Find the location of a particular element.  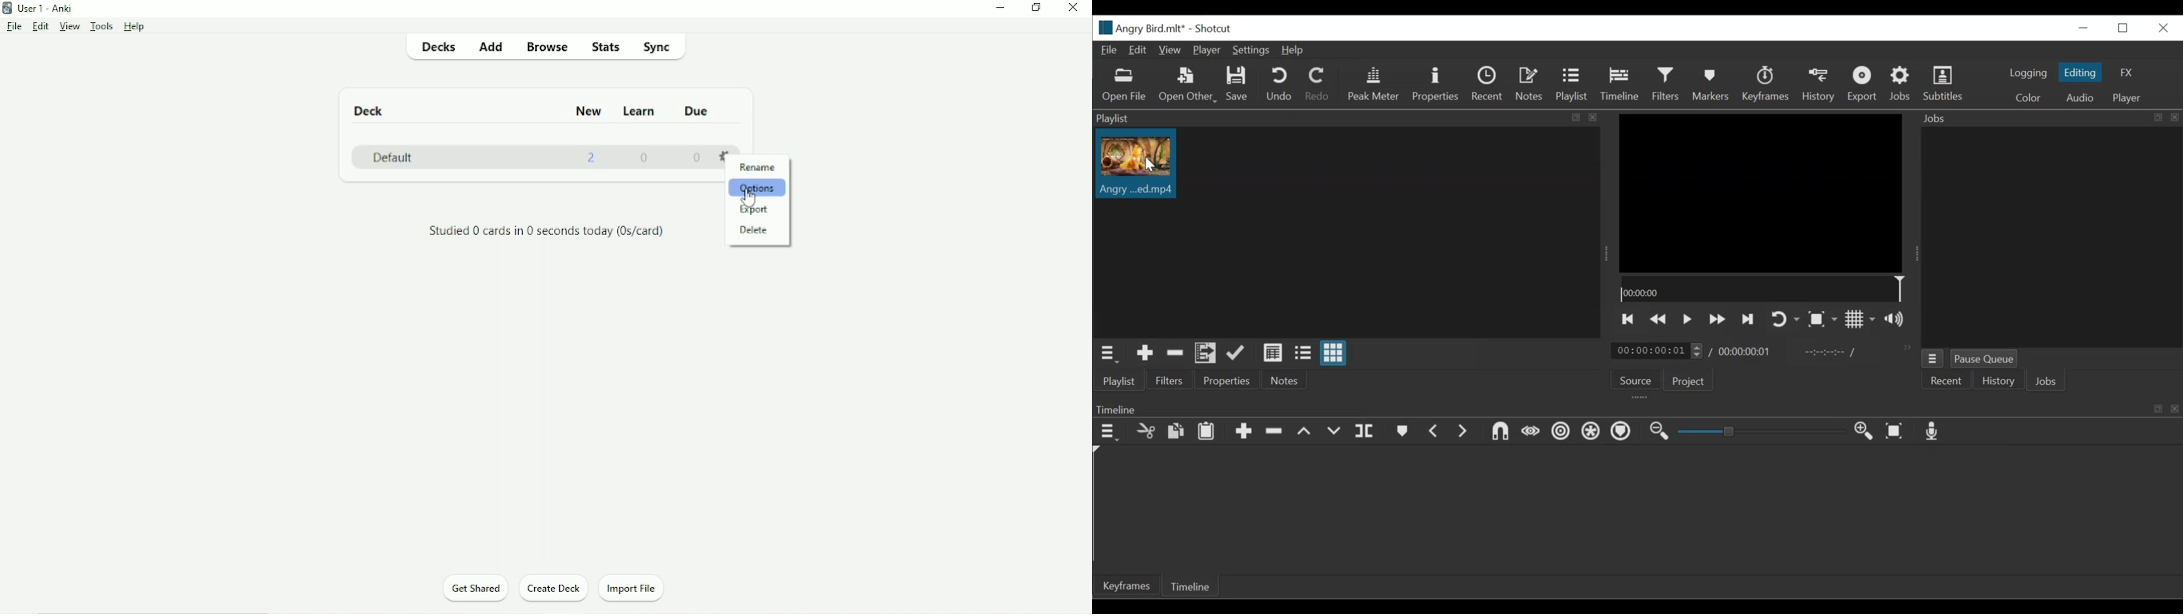

Rename is located at coordinates (758, 167).